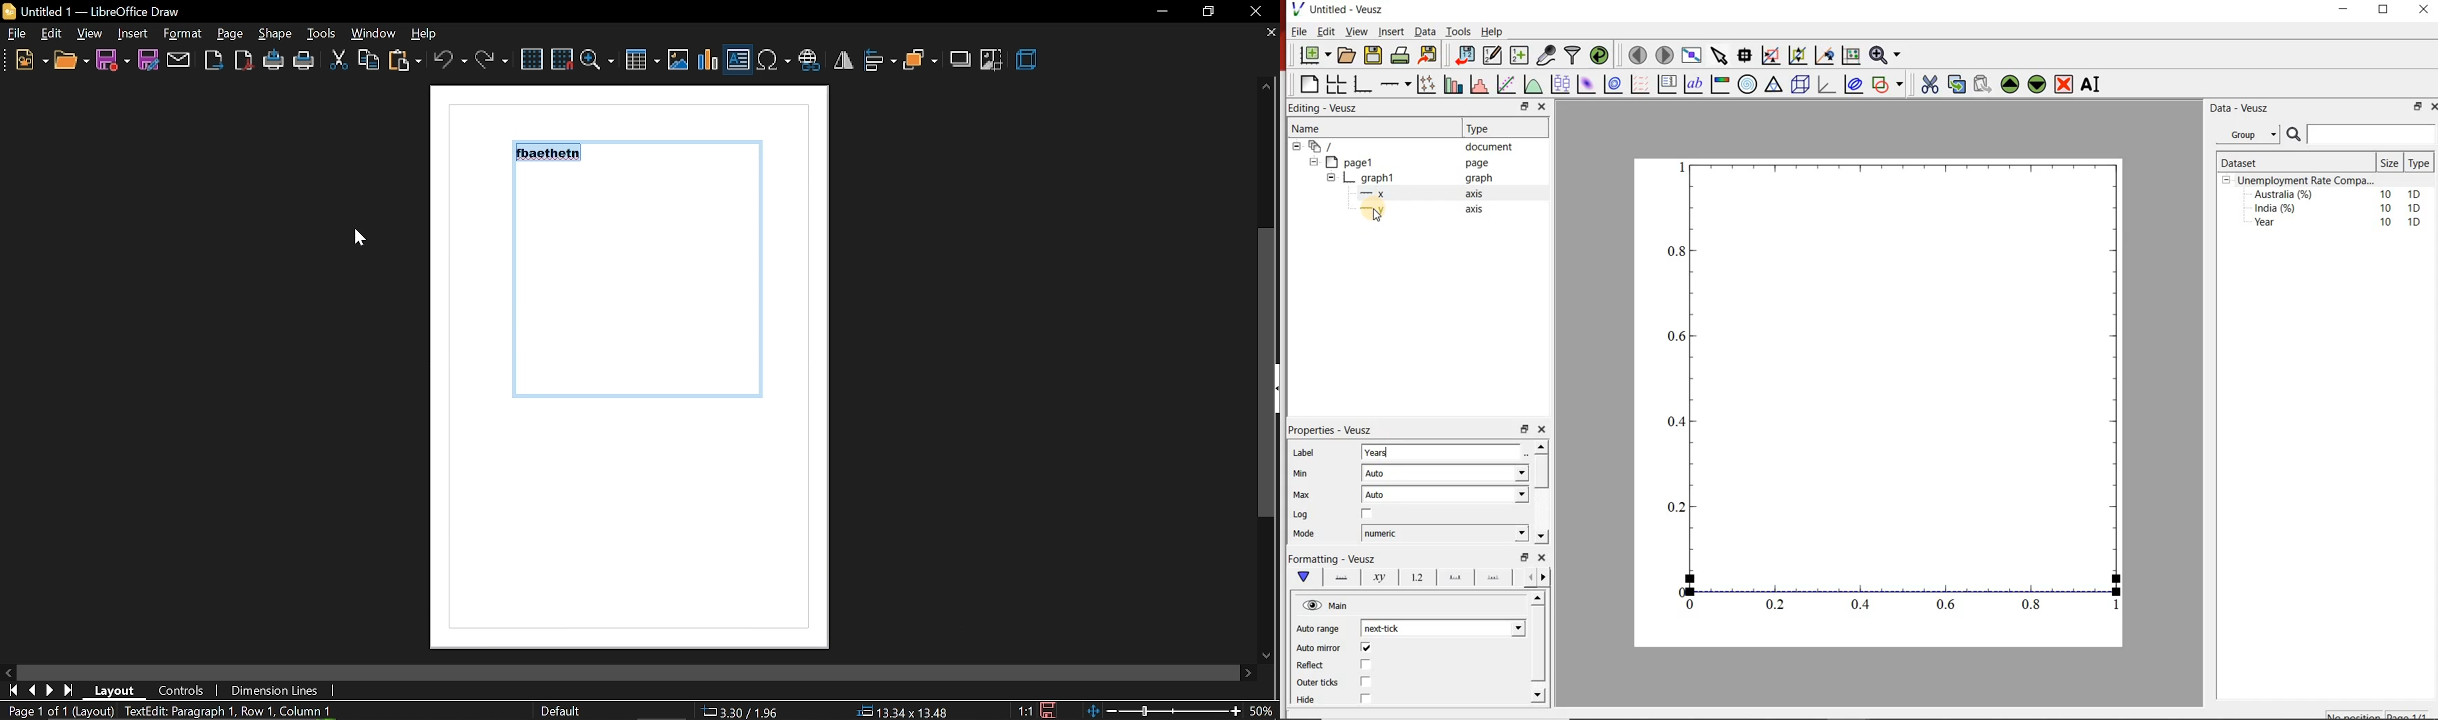 This screenshot has width=2464, height=728. I want to click on tools, so click(322, 33).